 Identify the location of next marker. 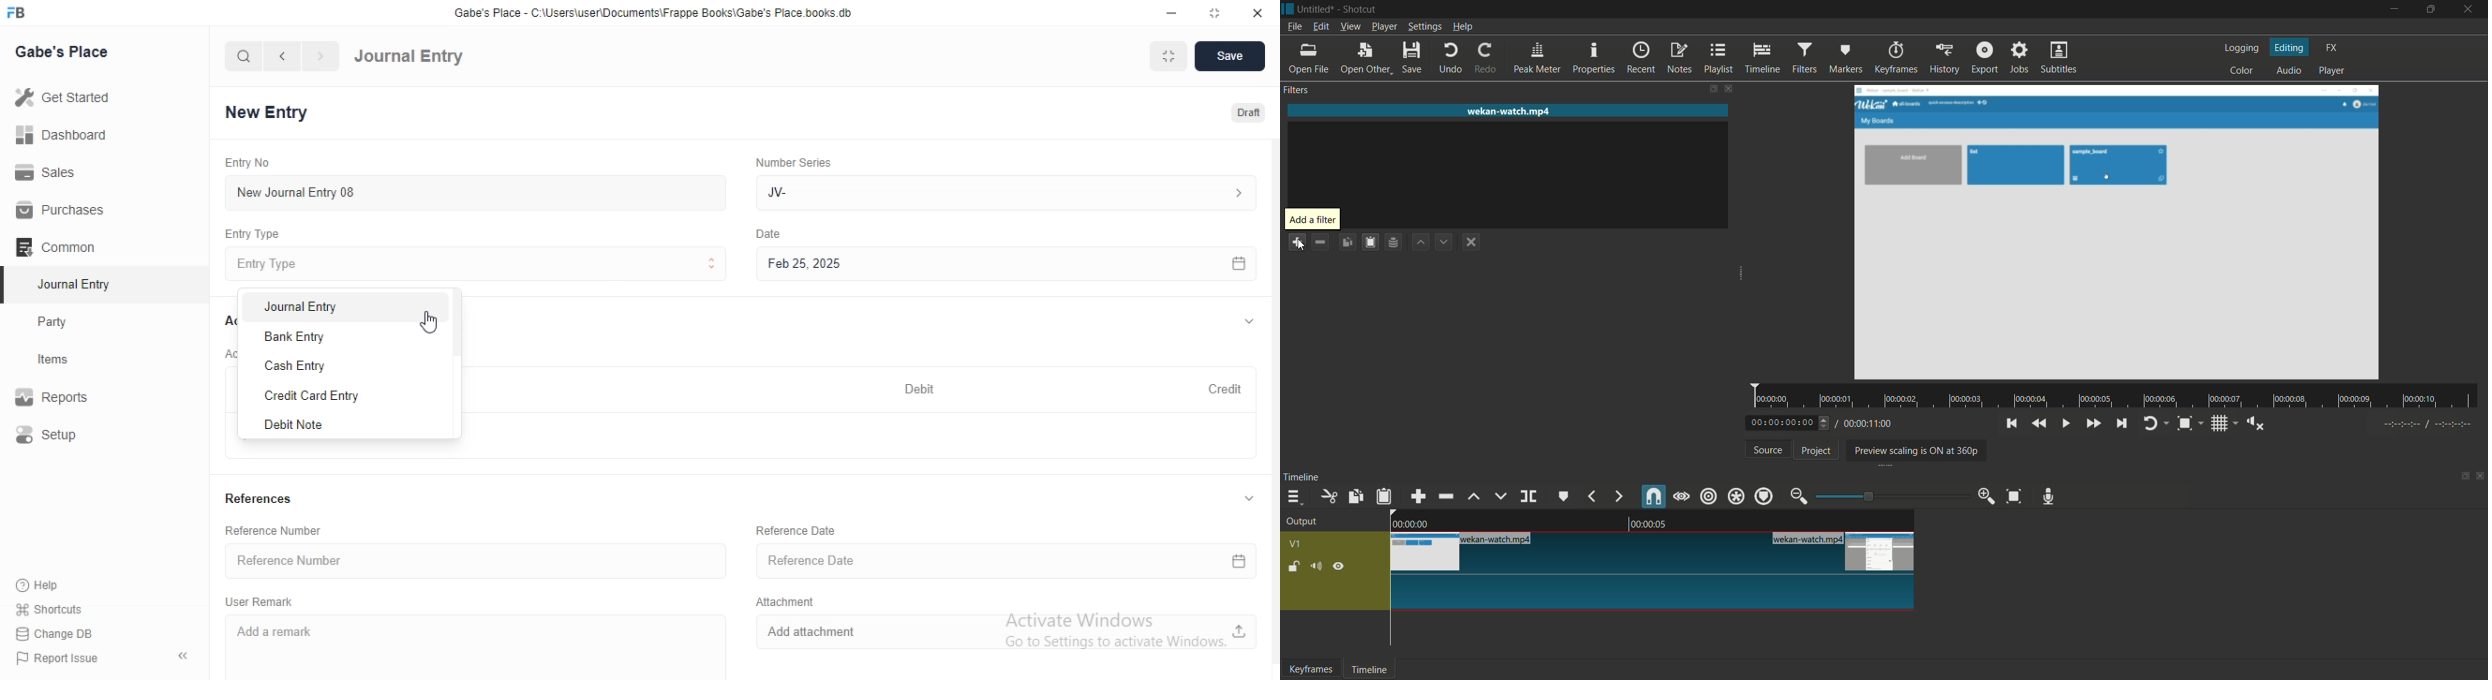
(1617, 497).